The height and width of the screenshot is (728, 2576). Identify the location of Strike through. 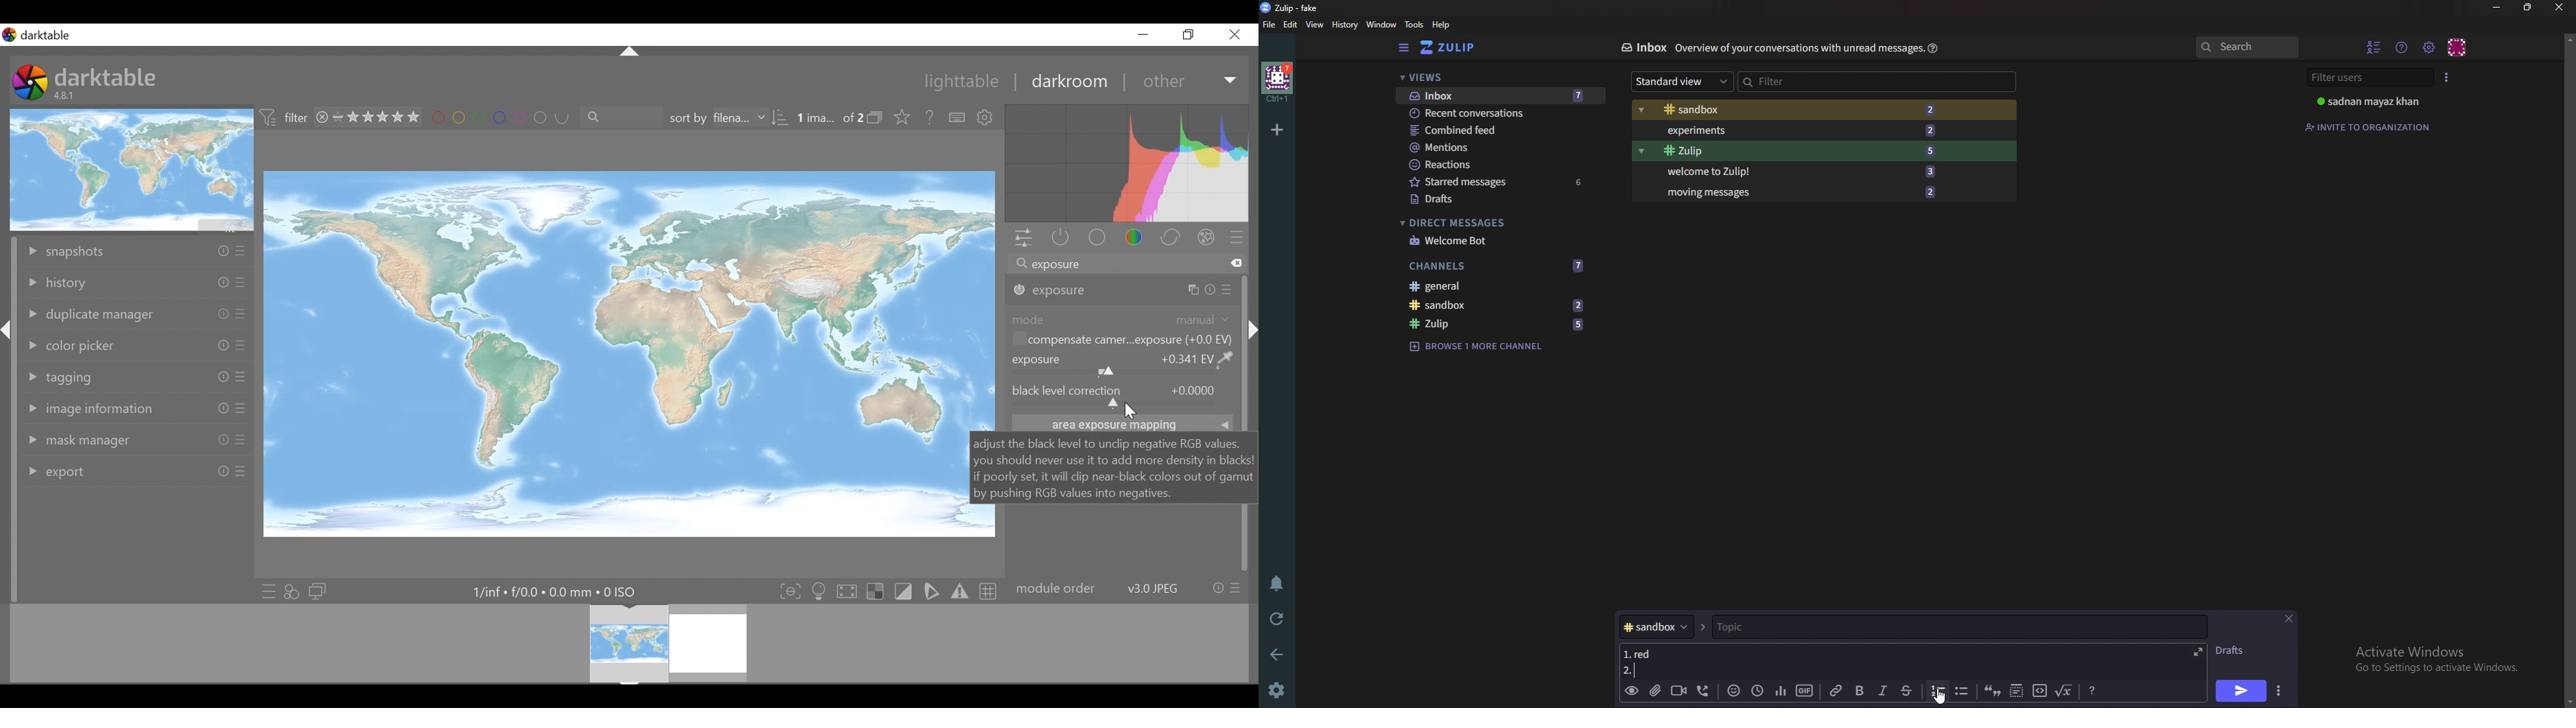
(1907, 691).